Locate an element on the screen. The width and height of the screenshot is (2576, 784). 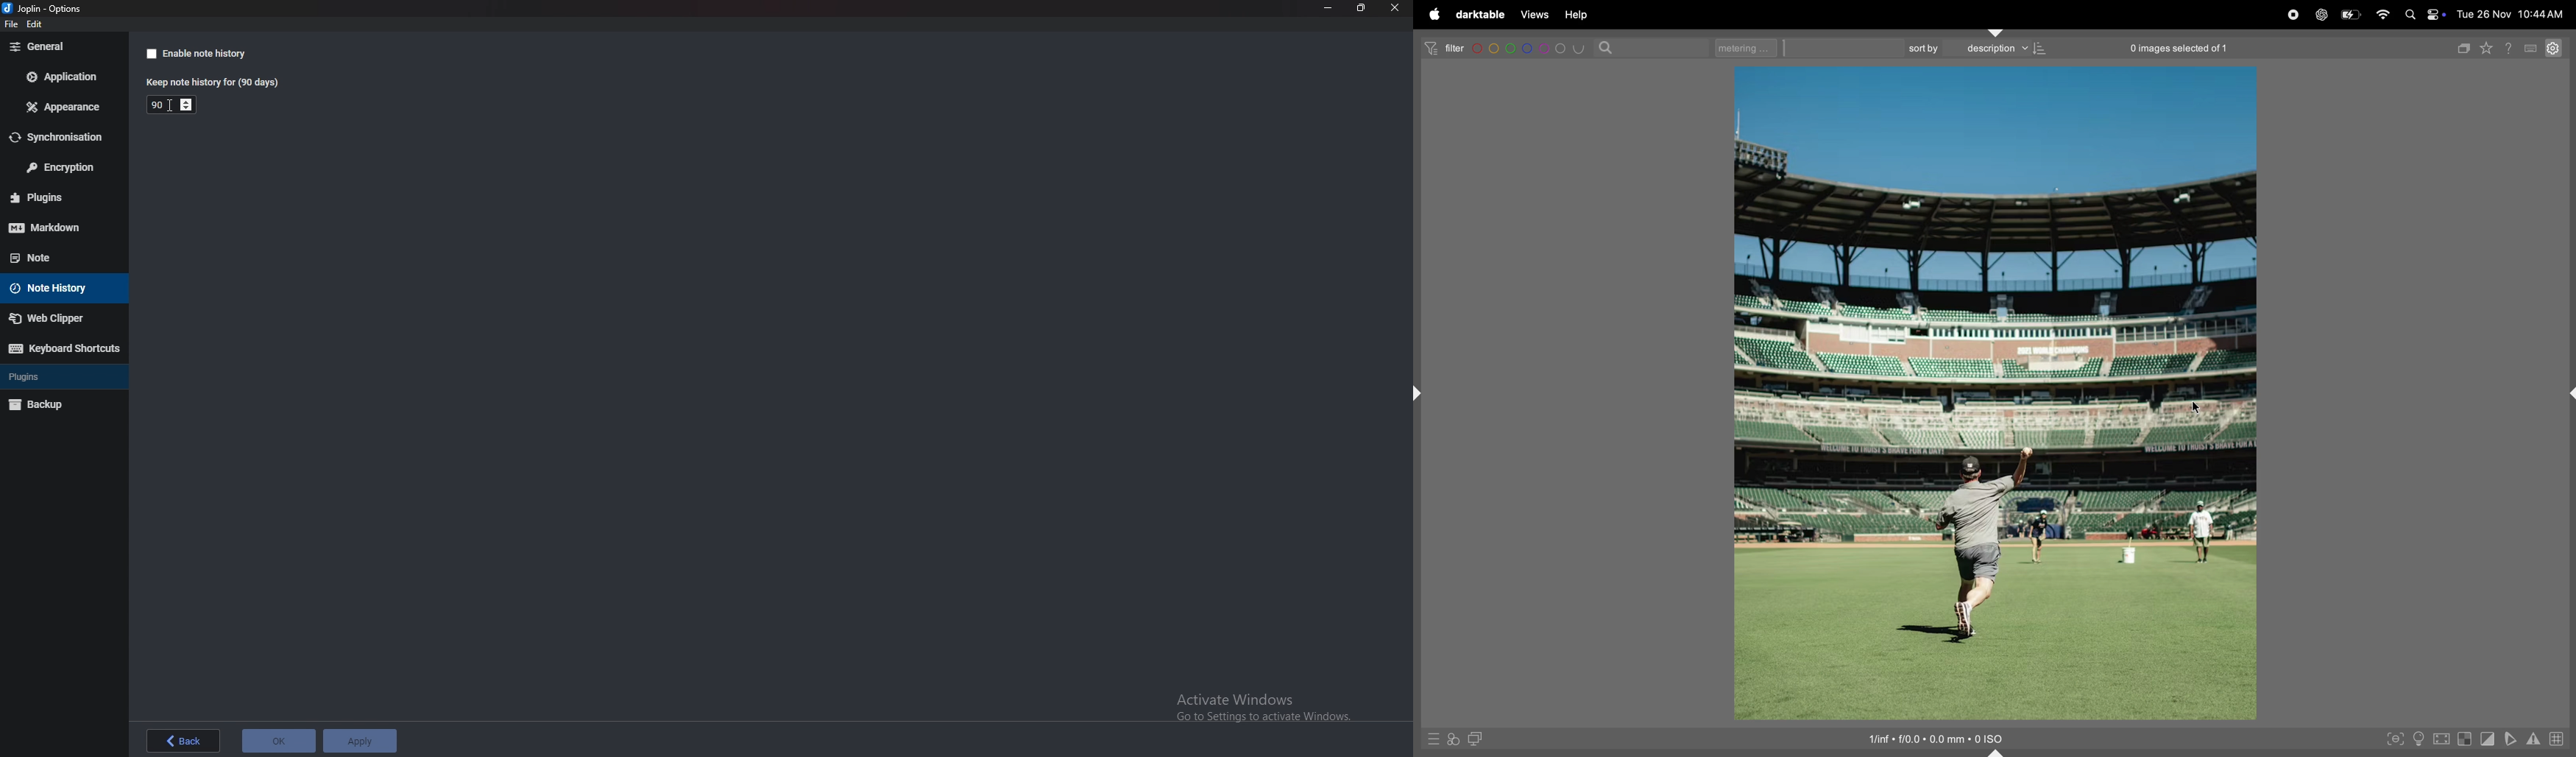
plugins is located at coordinates (51, 376).